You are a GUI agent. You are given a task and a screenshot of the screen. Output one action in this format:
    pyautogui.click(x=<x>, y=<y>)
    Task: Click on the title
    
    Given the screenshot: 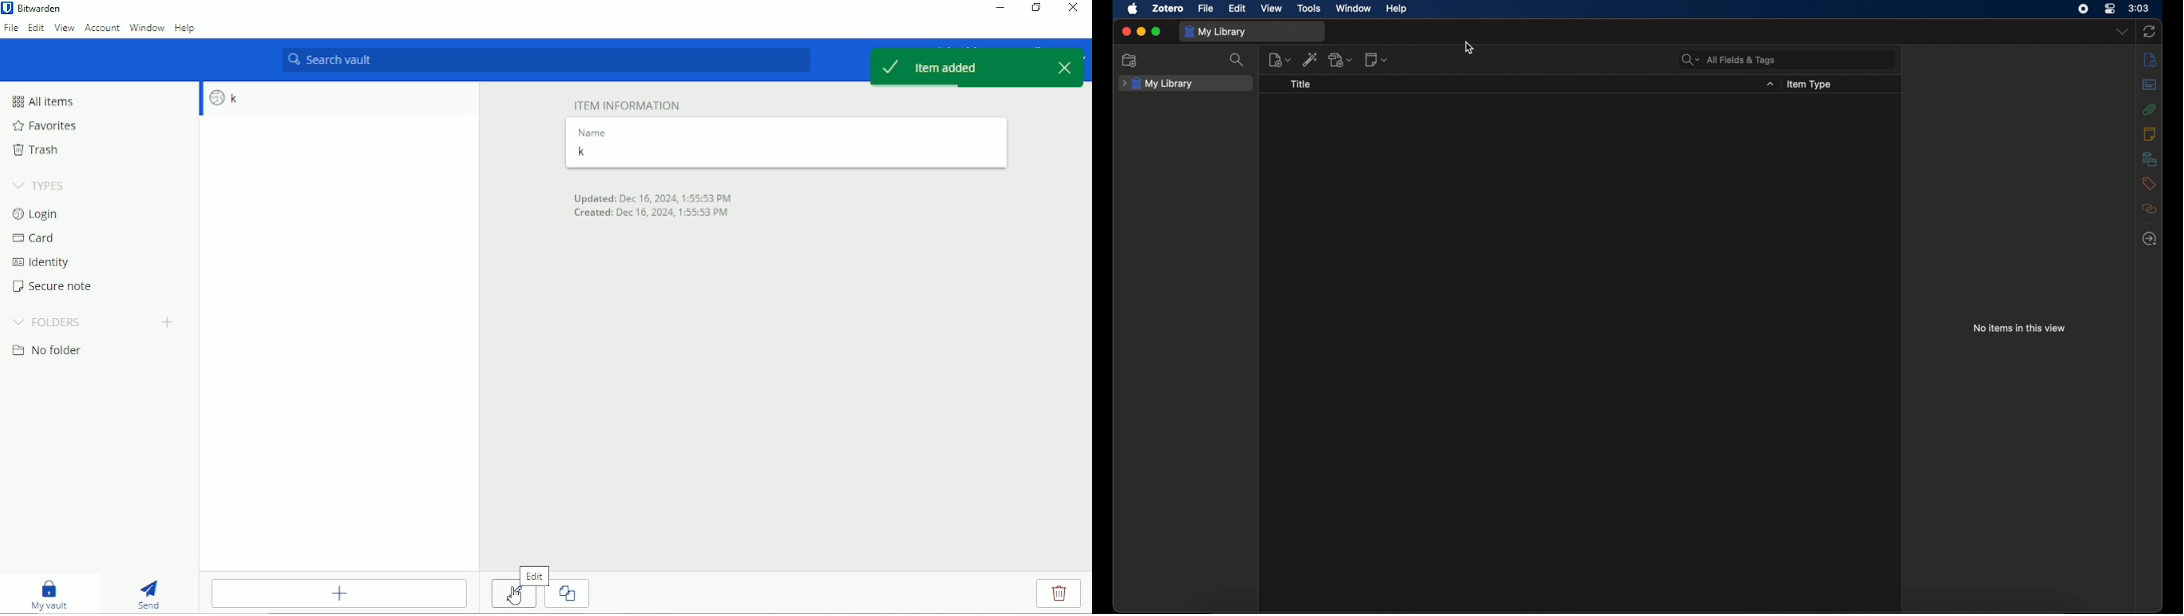 What is the action you would take?
    pyautogui.click(x=1302, y=85)
    